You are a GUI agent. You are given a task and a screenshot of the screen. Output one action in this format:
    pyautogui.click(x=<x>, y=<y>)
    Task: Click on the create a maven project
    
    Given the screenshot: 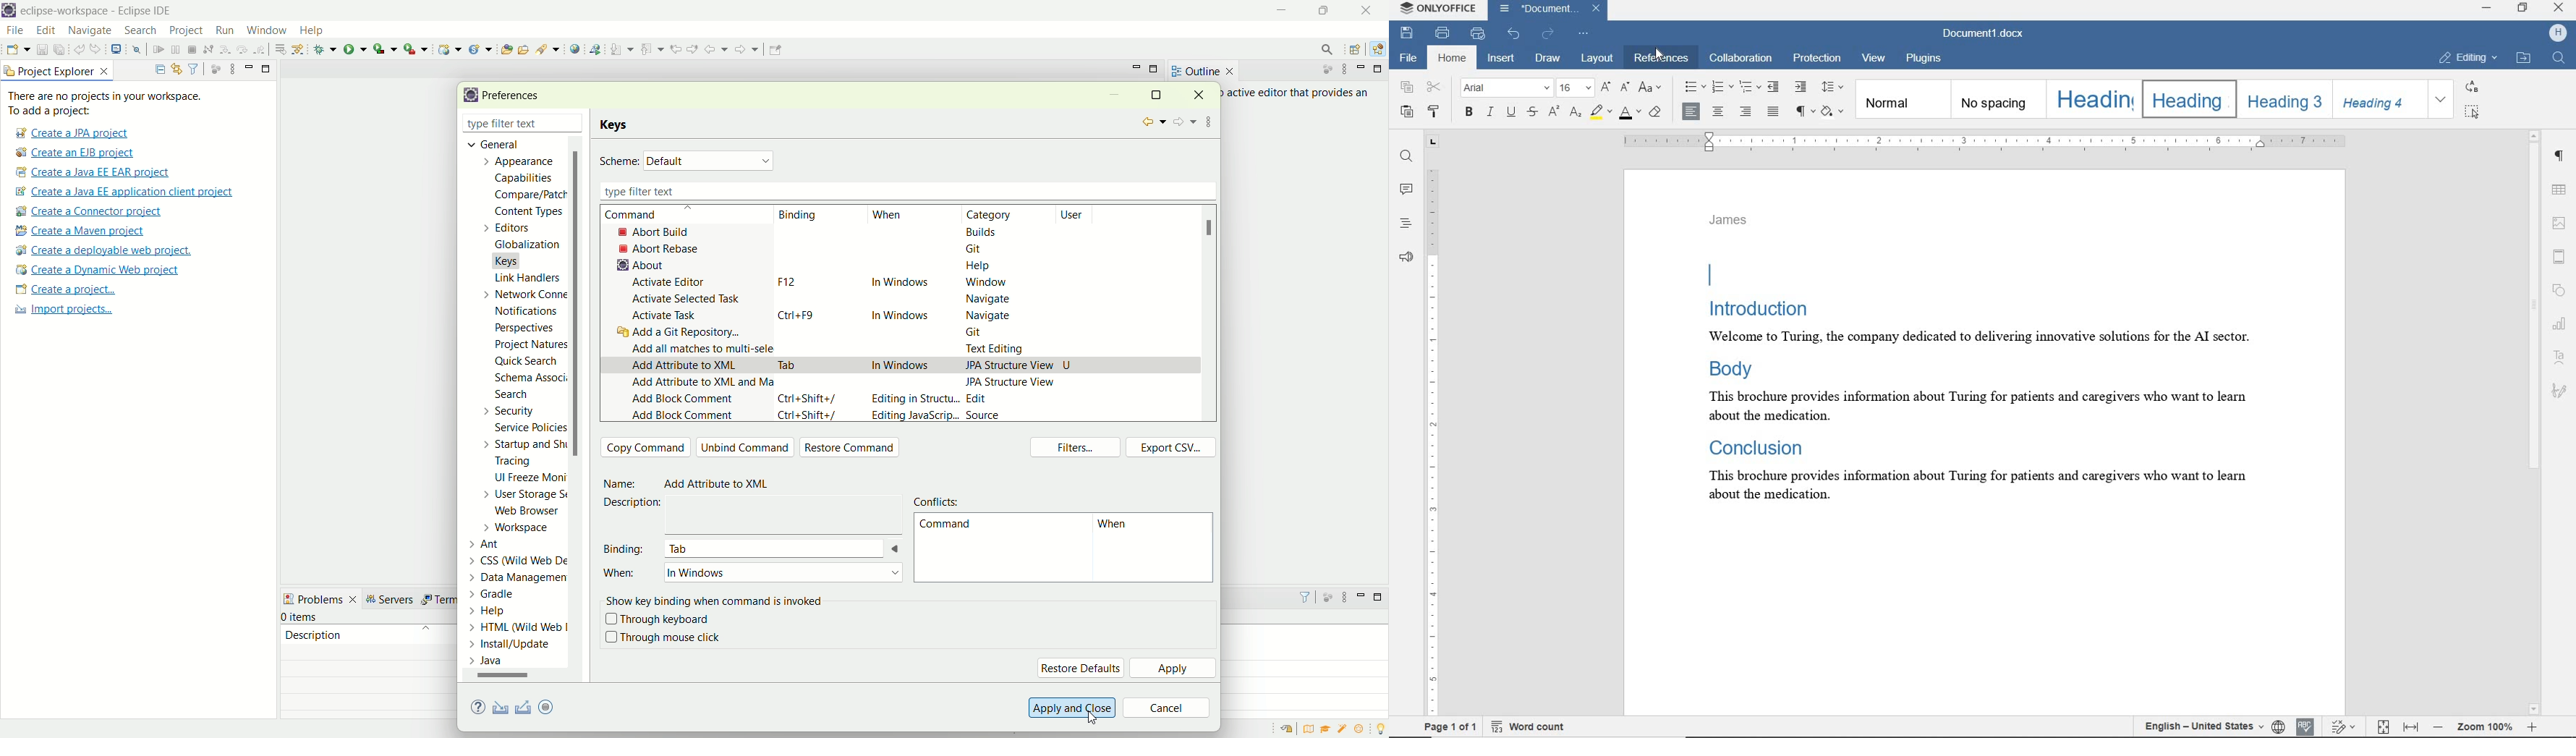 What is the action you would take?
    pyautogui.click(x=85, y=232)
    